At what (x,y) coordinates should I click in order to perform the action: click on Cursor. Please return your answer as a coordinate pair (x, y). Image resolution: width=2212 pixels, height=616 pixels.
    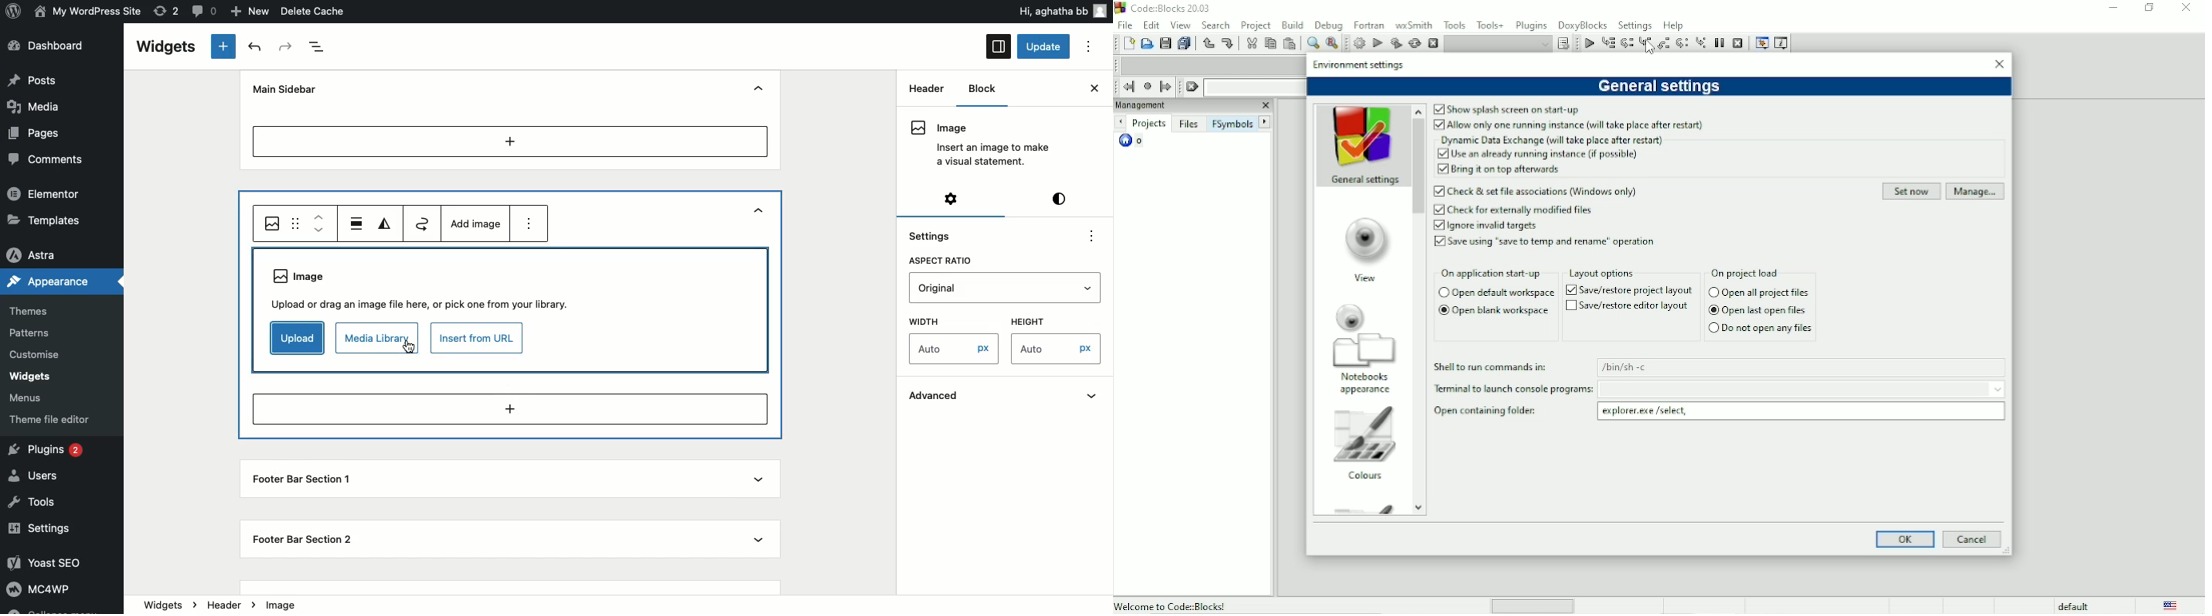
    Looking at the image, I should click on (412, 350).